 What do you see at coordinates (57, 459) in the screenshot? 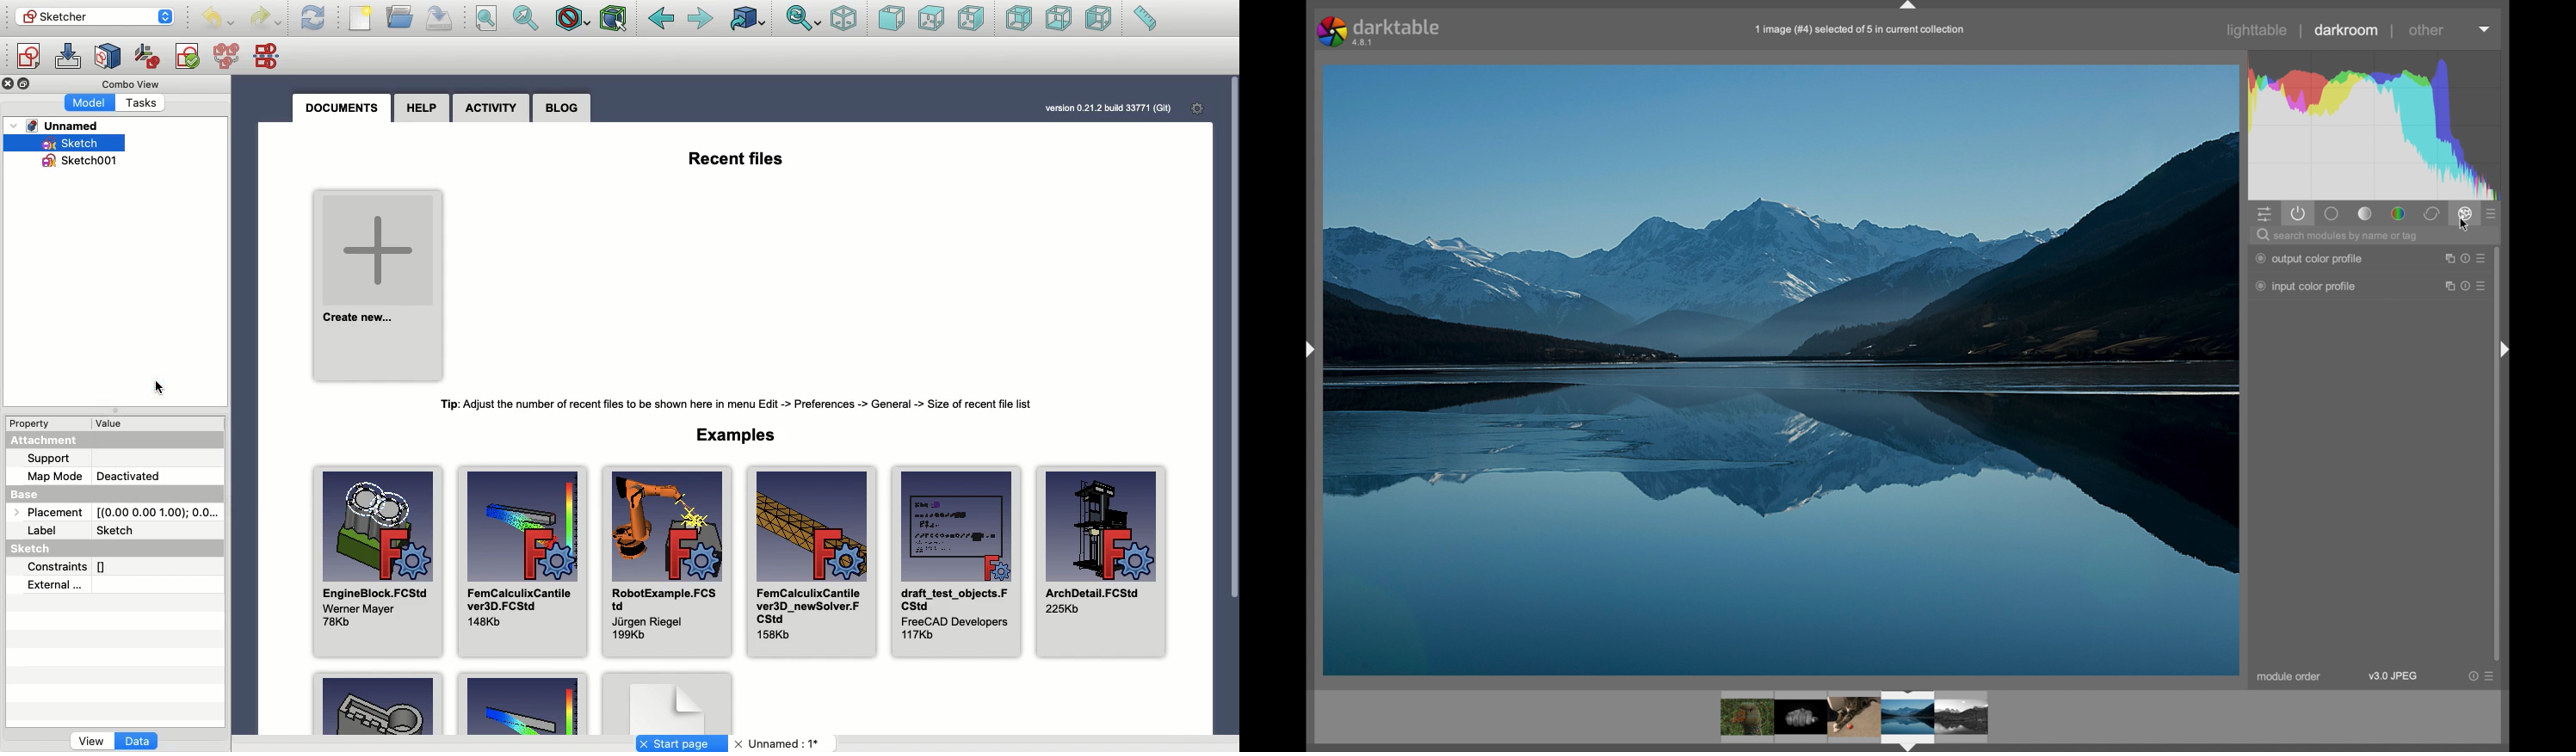
I see `Support` at bounding box center [57, 459].